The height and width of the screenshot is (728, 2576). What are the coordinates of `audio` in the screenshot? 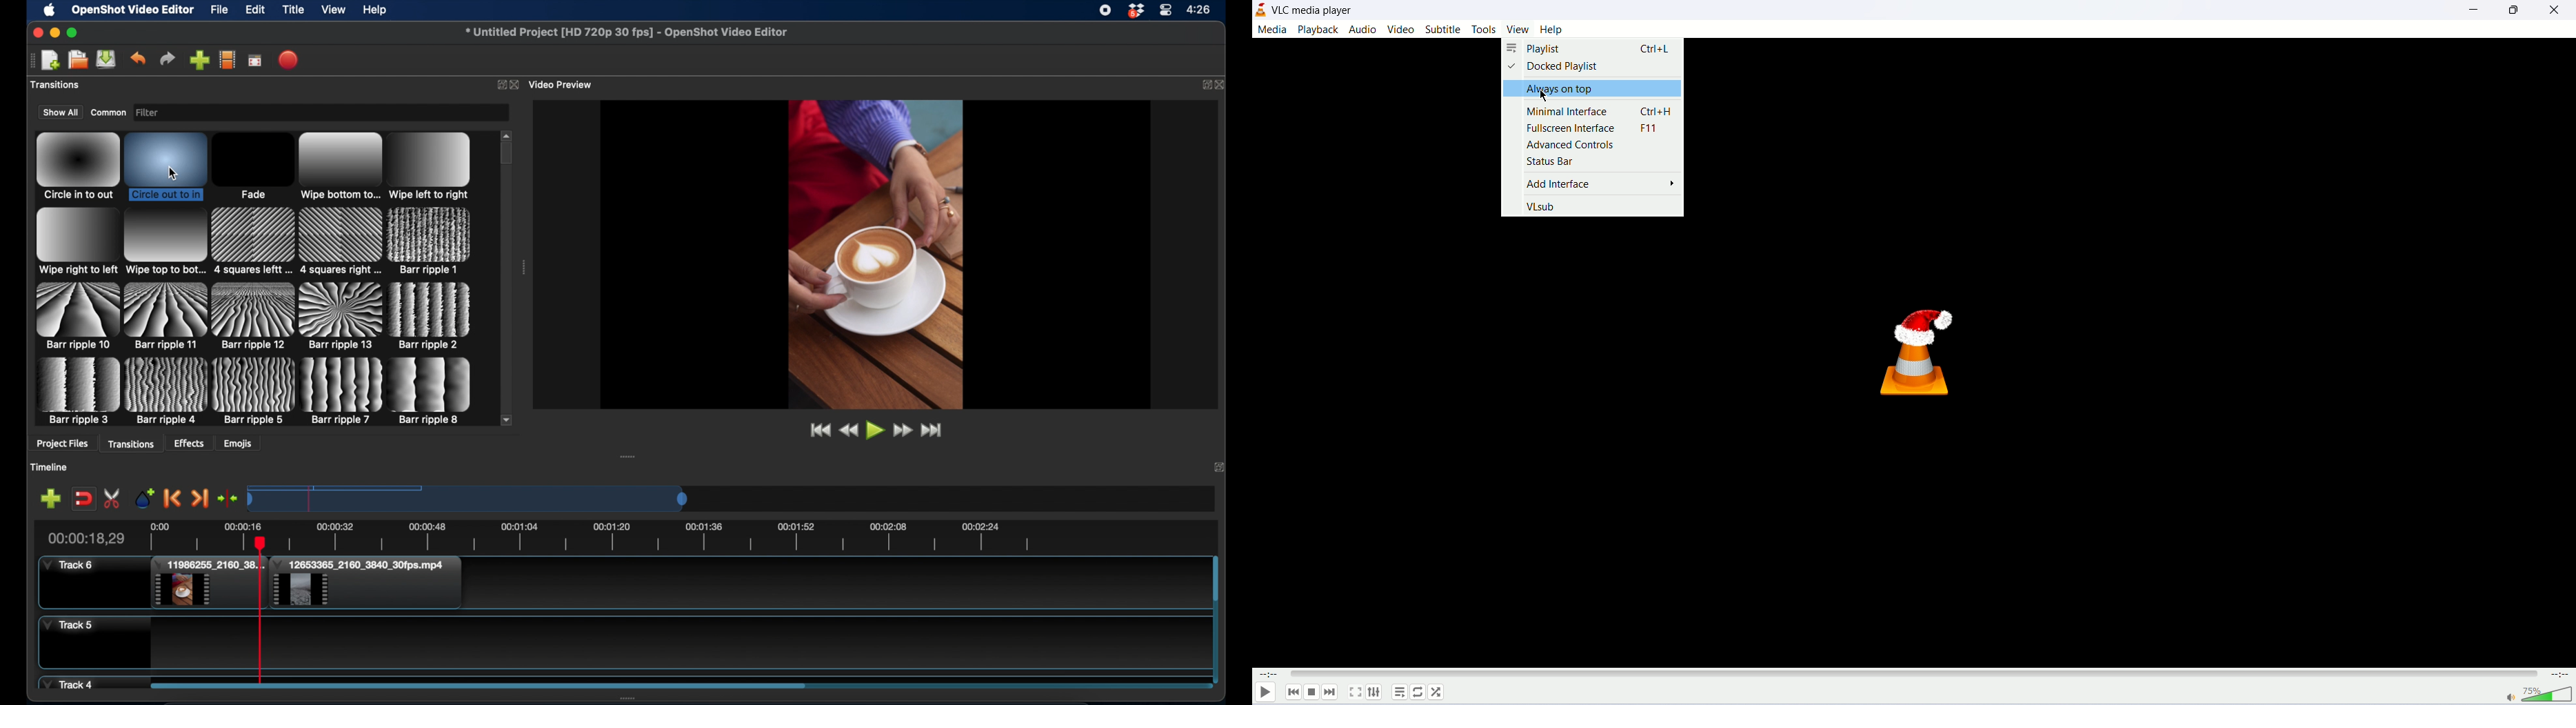 It's located at (1364, 28).